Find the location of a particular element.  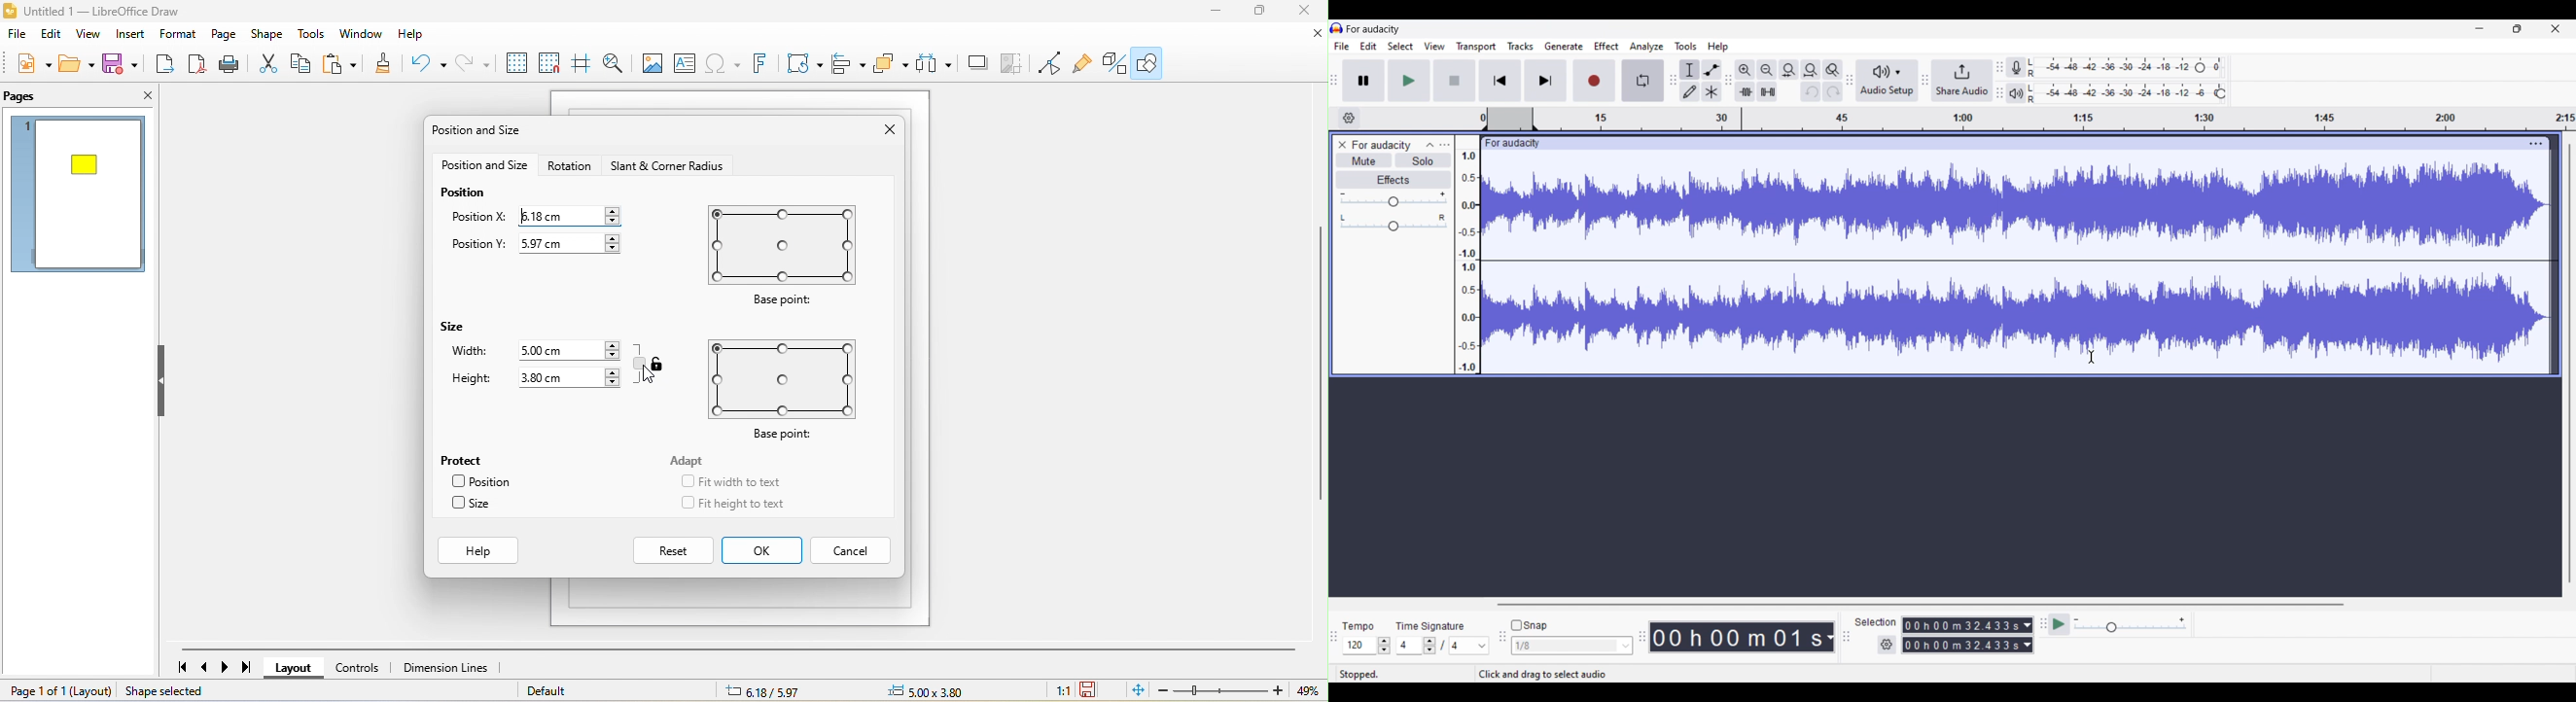

Effect menu is located at coordinates (1607, 46).